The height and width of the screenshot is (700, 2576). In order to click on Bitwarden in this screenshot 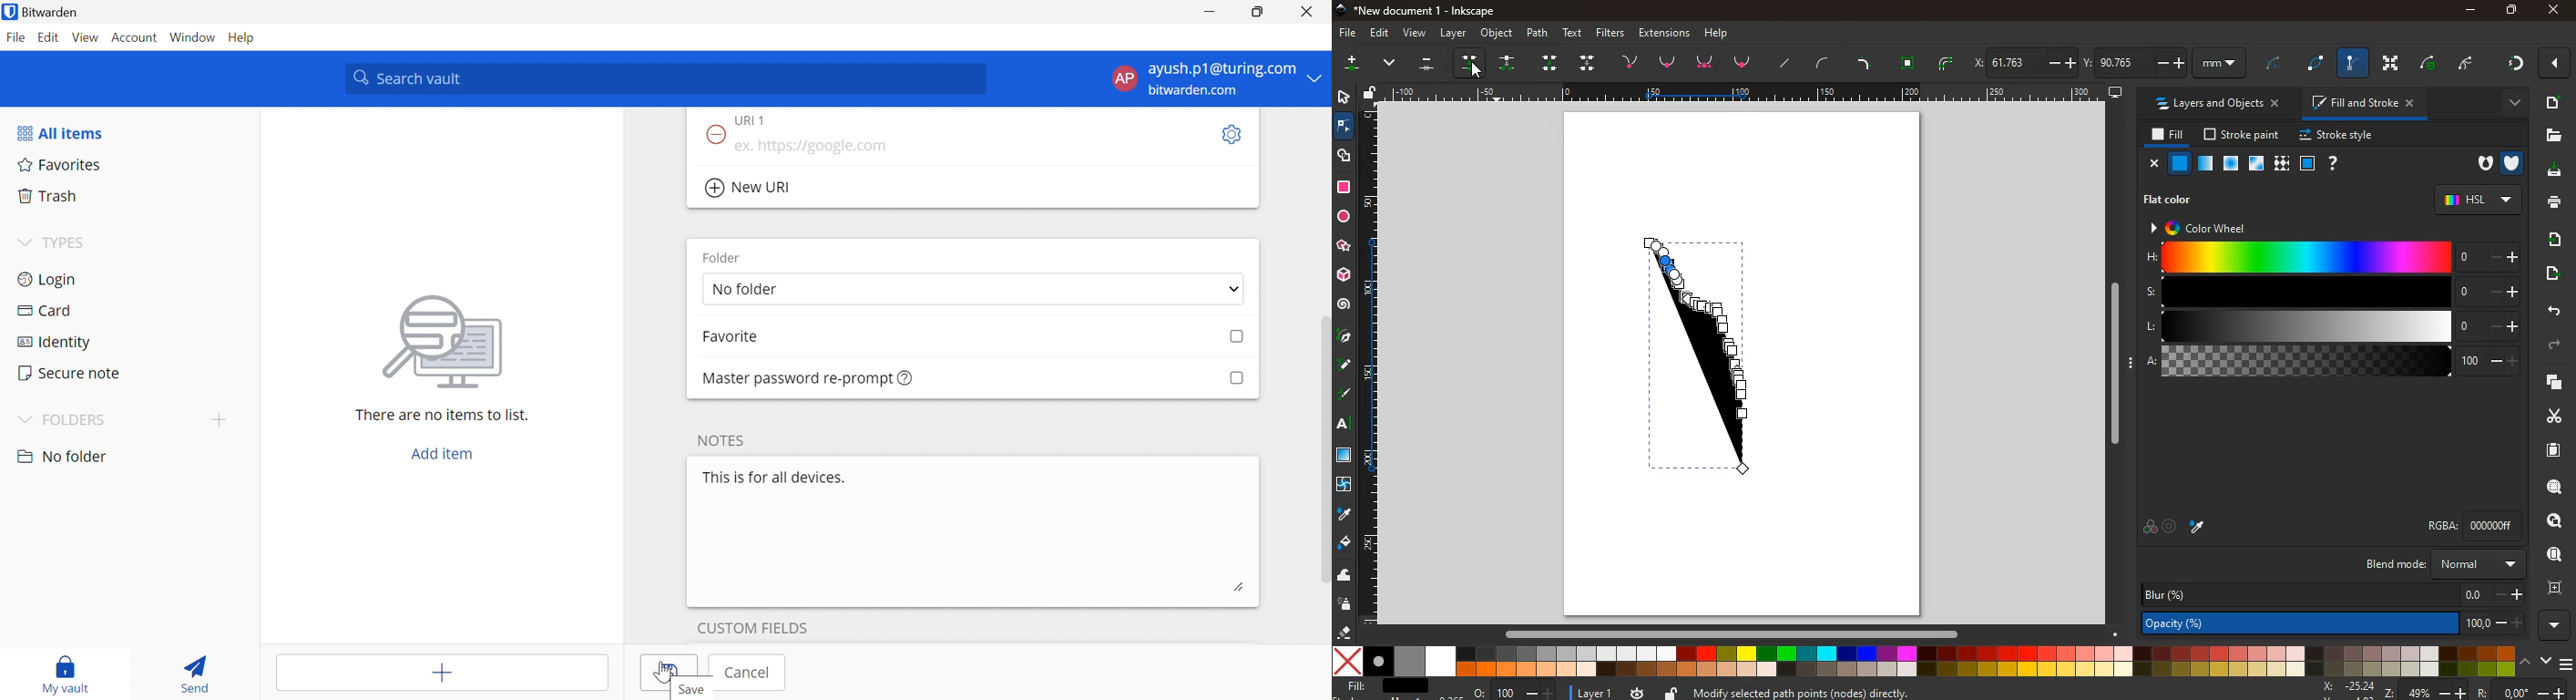, I will do `click(42, 12)`.